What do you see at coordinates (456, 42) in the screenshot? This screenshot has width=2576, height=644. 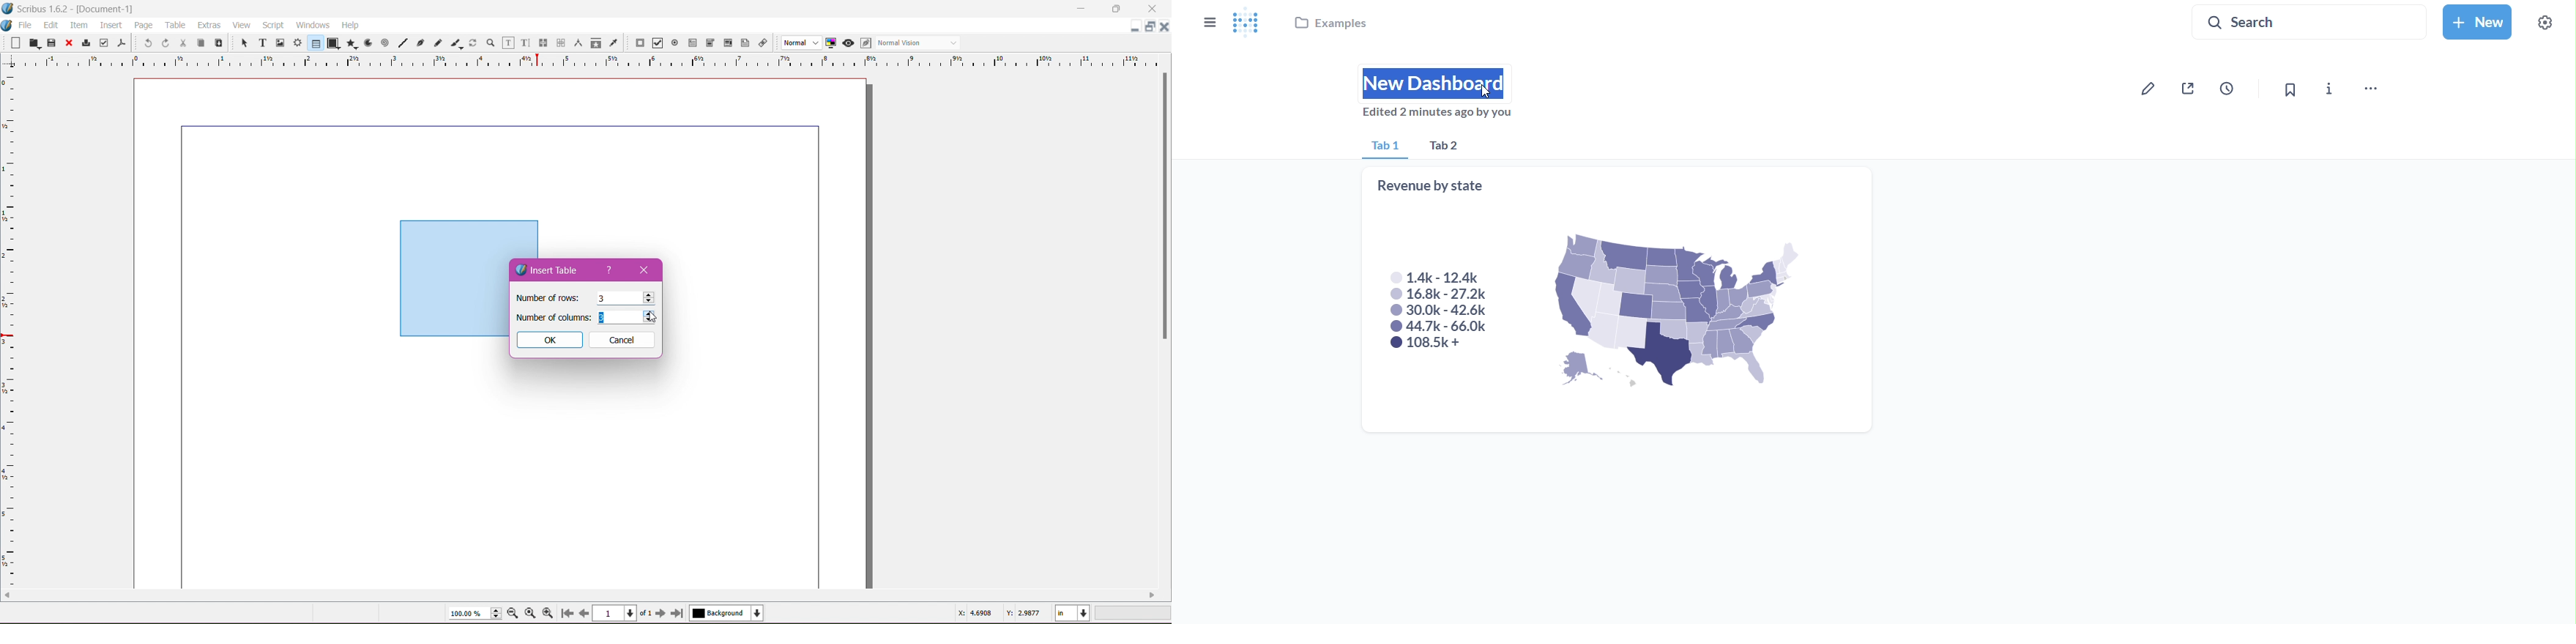 I see `Calligraphic Line` at bounding box center [456, 42].